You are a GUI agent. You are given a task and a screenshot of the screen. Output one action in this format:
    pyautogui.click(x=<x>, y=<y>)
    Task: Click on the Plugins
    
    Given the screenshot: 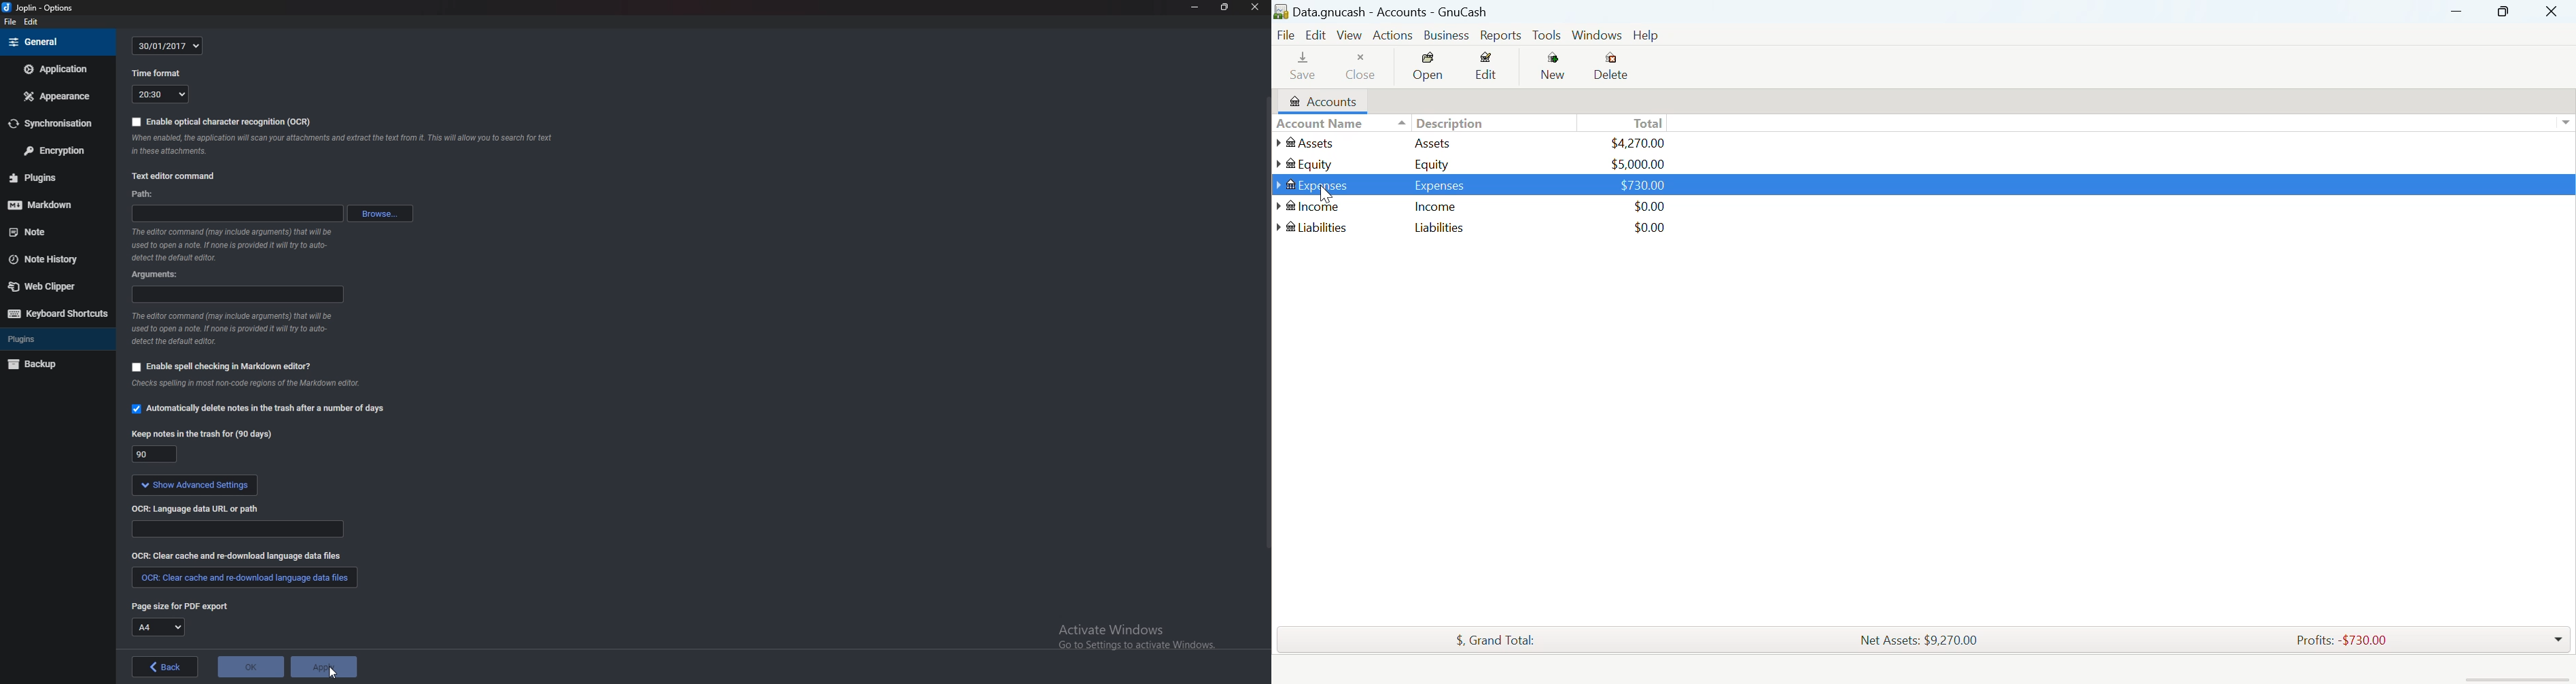 What is the action you would take?
    pyautogui.click(x=40, y=178)
    